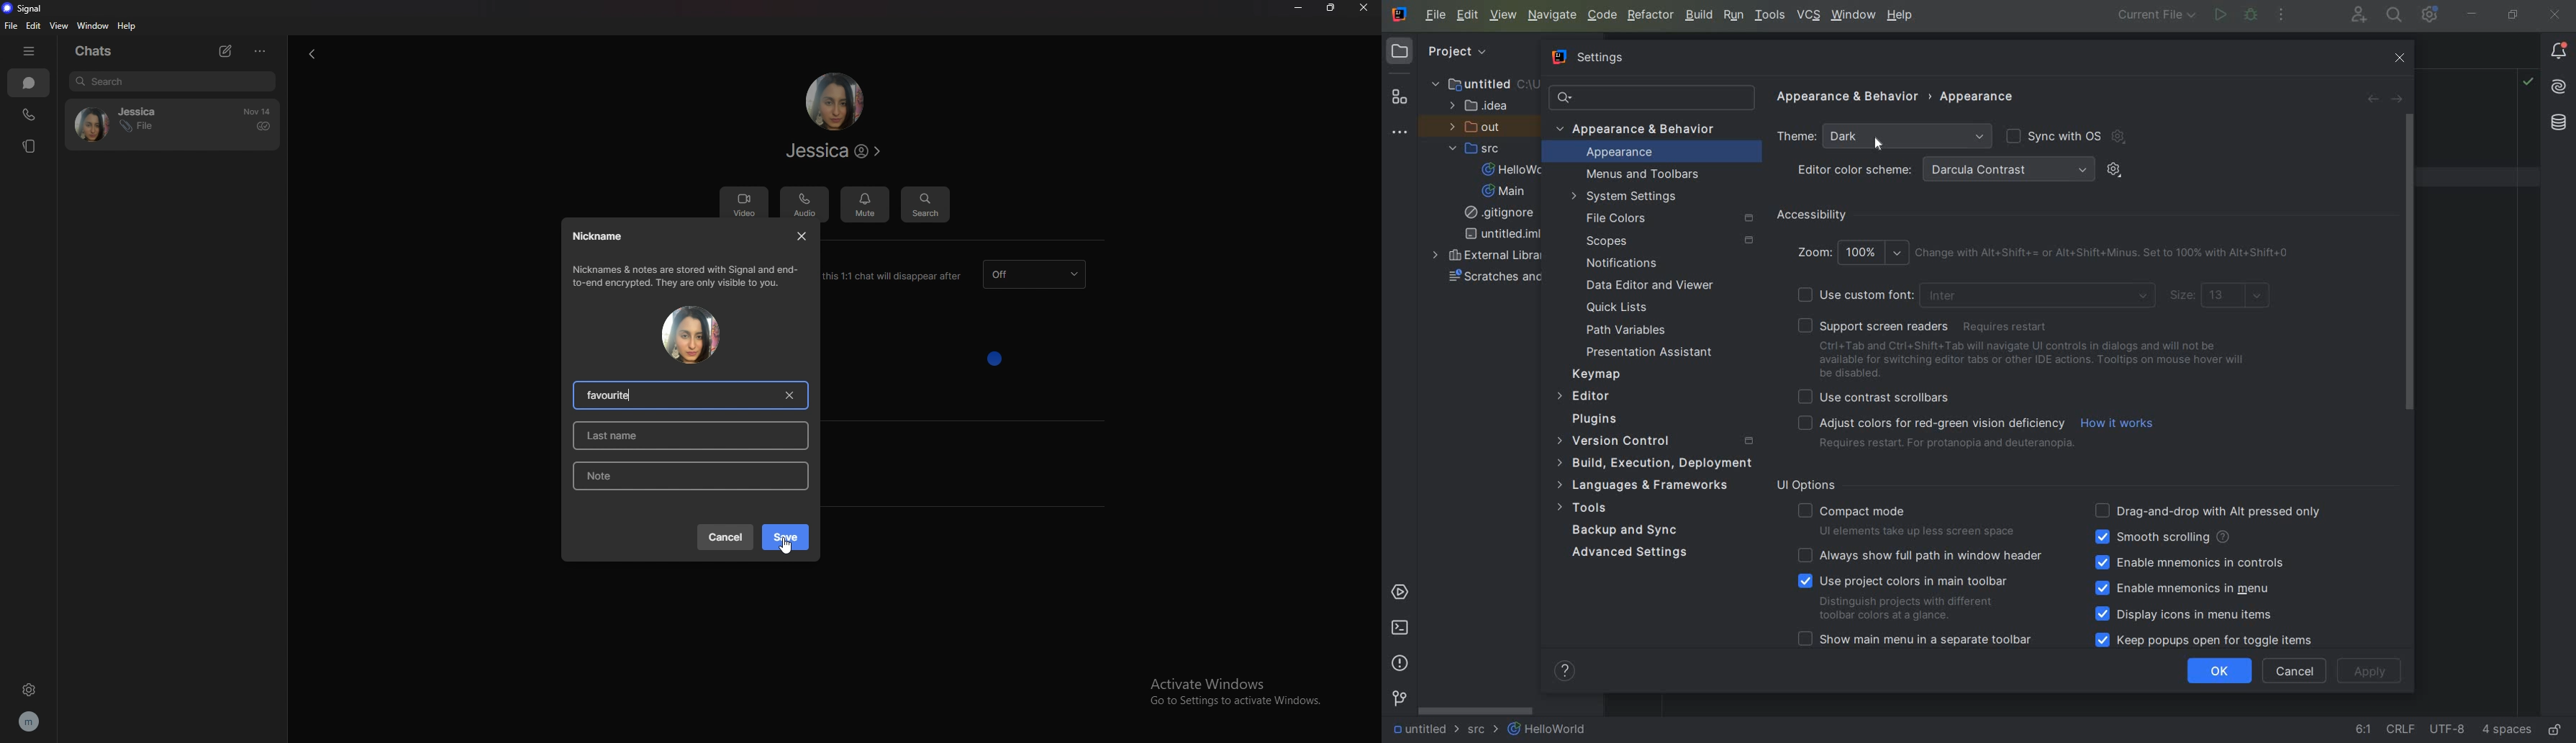  Describe the element at coordinates (787, 395) in the screenshot. I see `clear input` at that location.